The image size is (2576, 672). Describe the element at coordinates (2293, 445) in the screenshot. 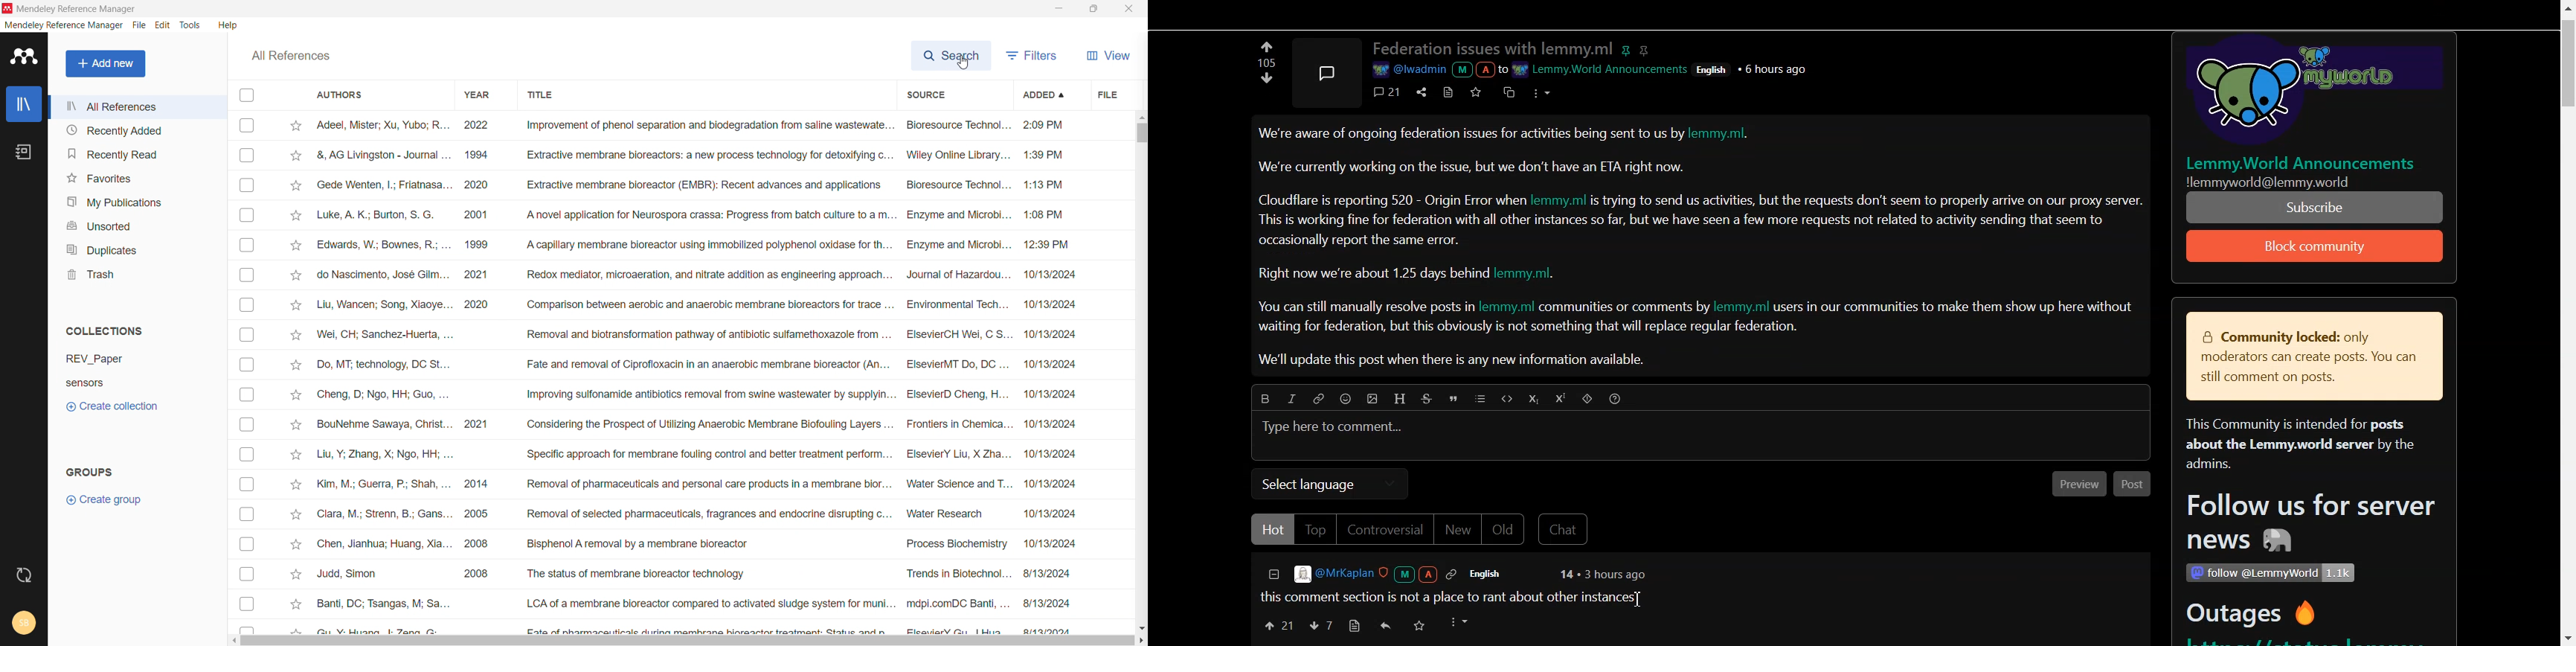

I see `This Community is intended for posts
about the Lemmy.world server by the
admins.` at that location.